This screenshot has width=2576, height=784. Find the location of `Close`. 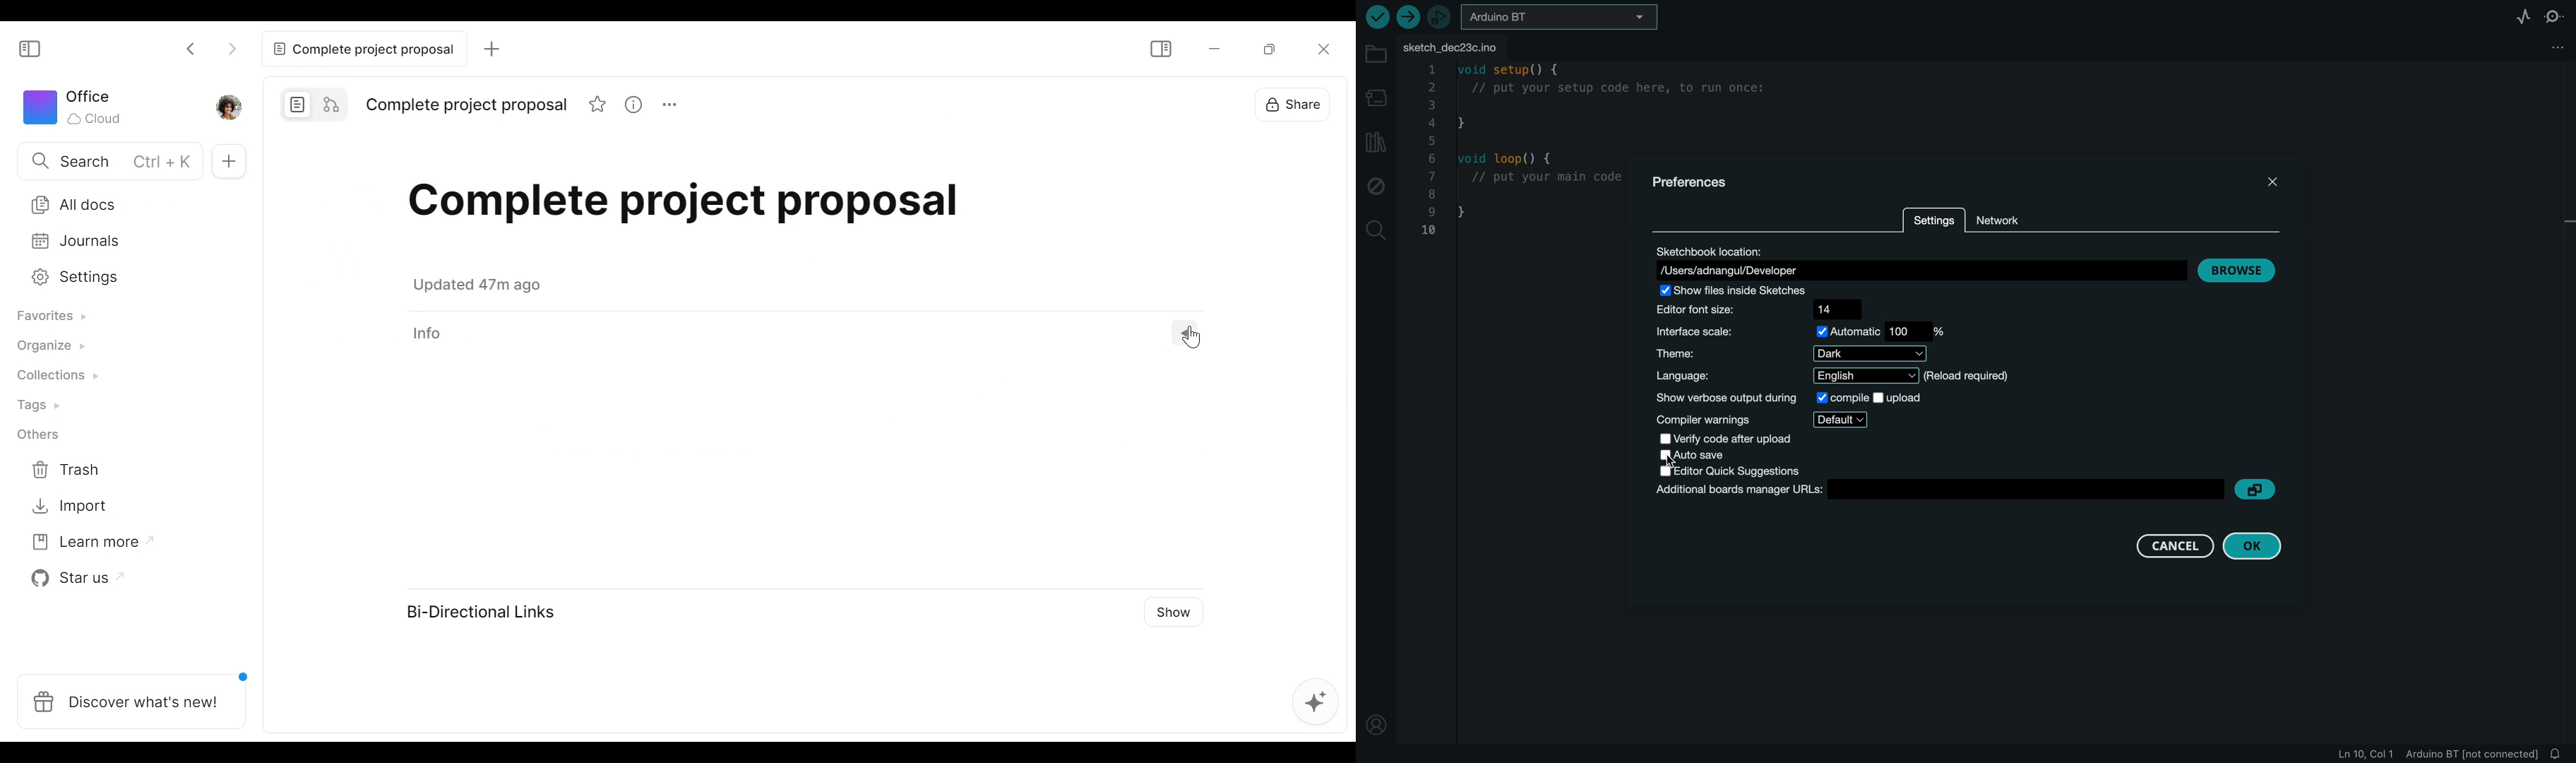

Close is located at coordinates (1320, 48).